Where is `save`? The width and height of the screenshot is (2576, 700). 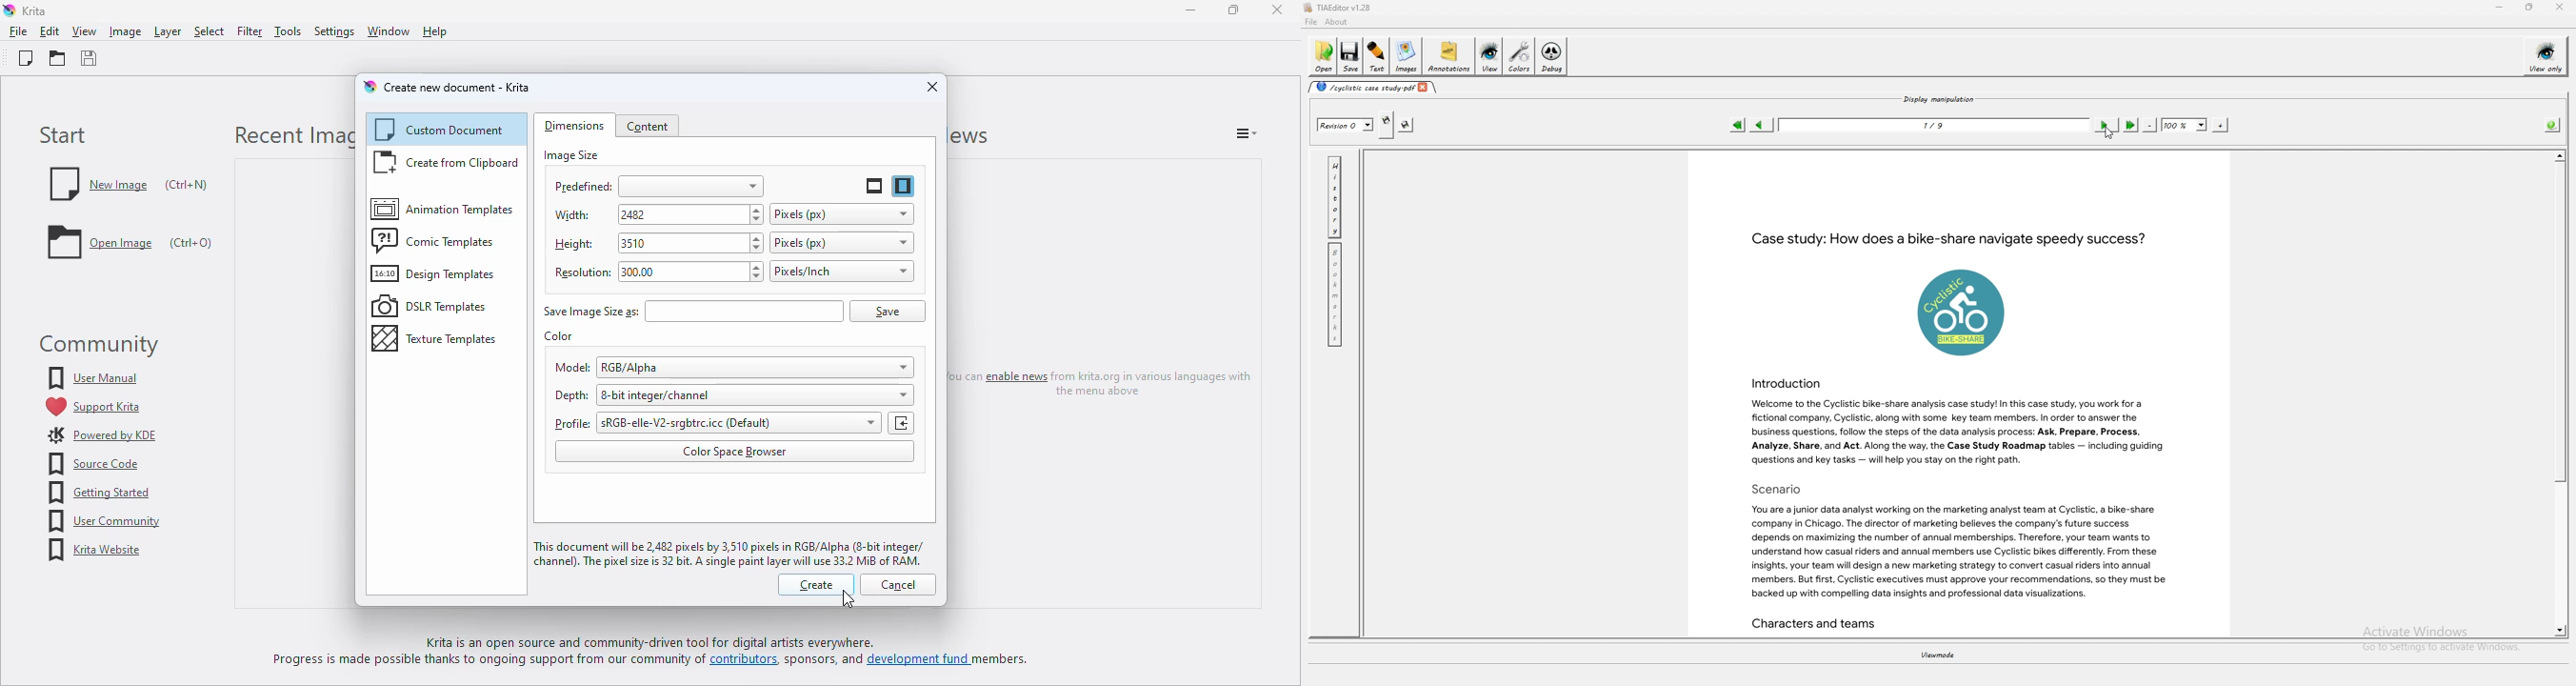
save is located at coordinates (887, 312).